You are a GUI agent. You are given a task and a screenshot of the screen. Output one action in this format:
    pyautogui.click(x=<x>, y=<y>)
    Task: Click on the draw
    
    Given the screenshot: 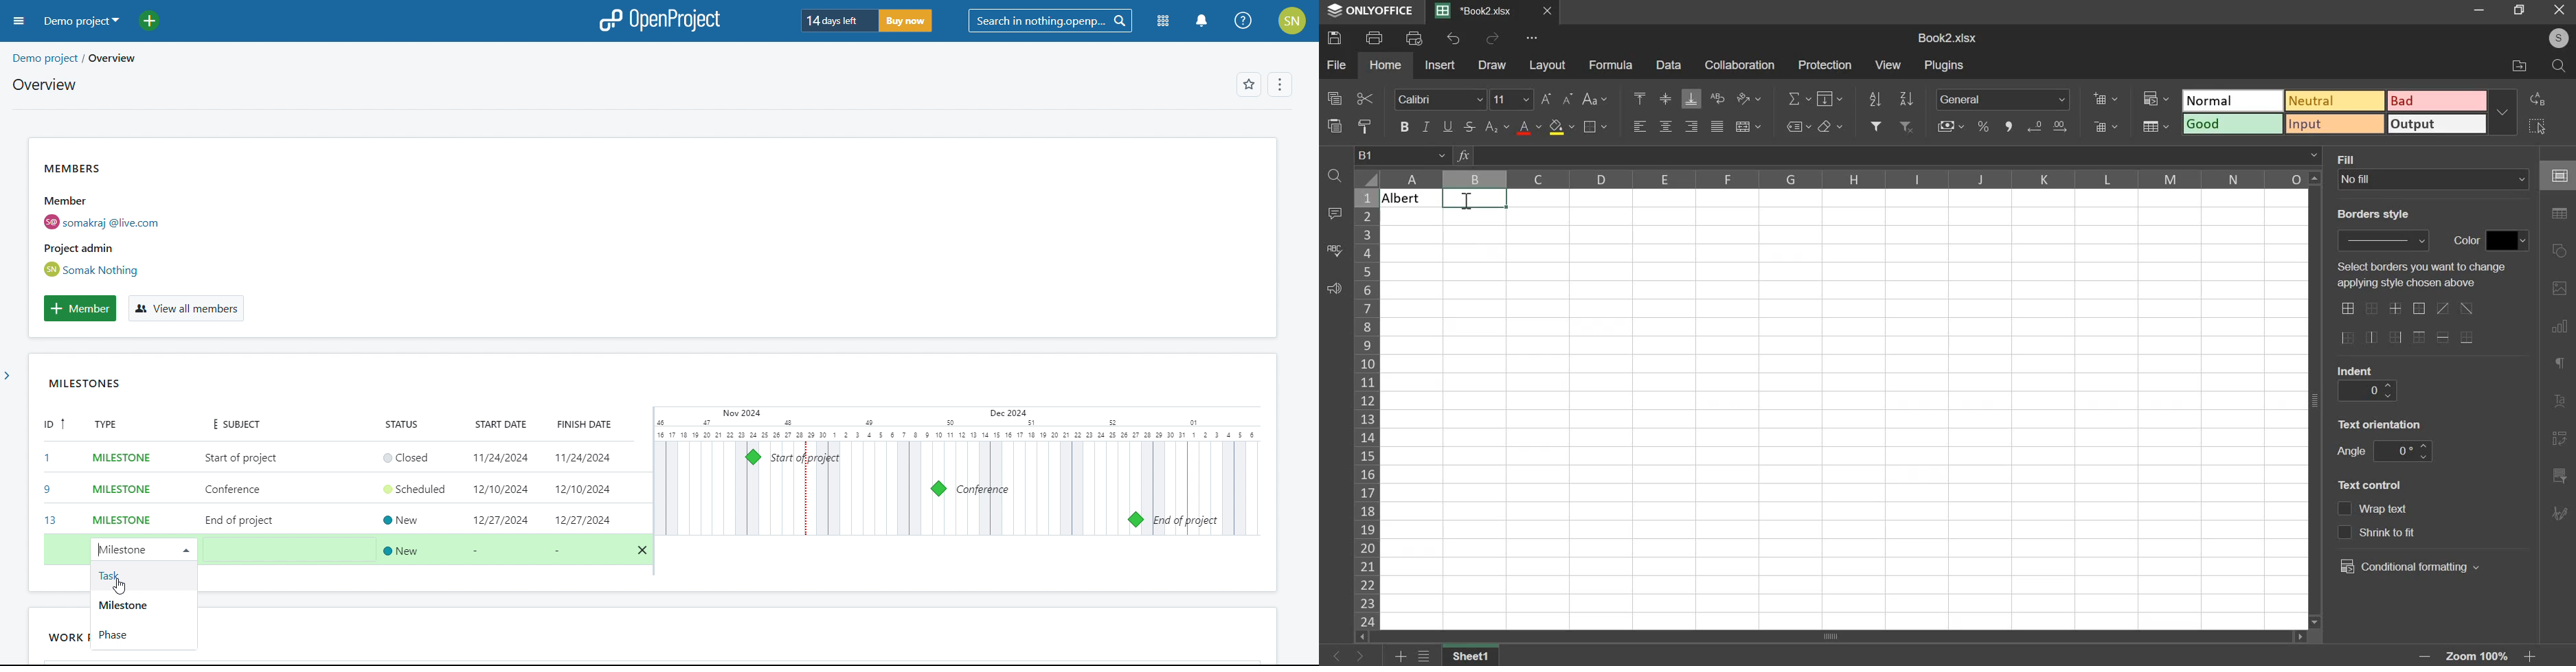 What is the action you would take?
    pyautogui.click(x=1493, y=64)
    